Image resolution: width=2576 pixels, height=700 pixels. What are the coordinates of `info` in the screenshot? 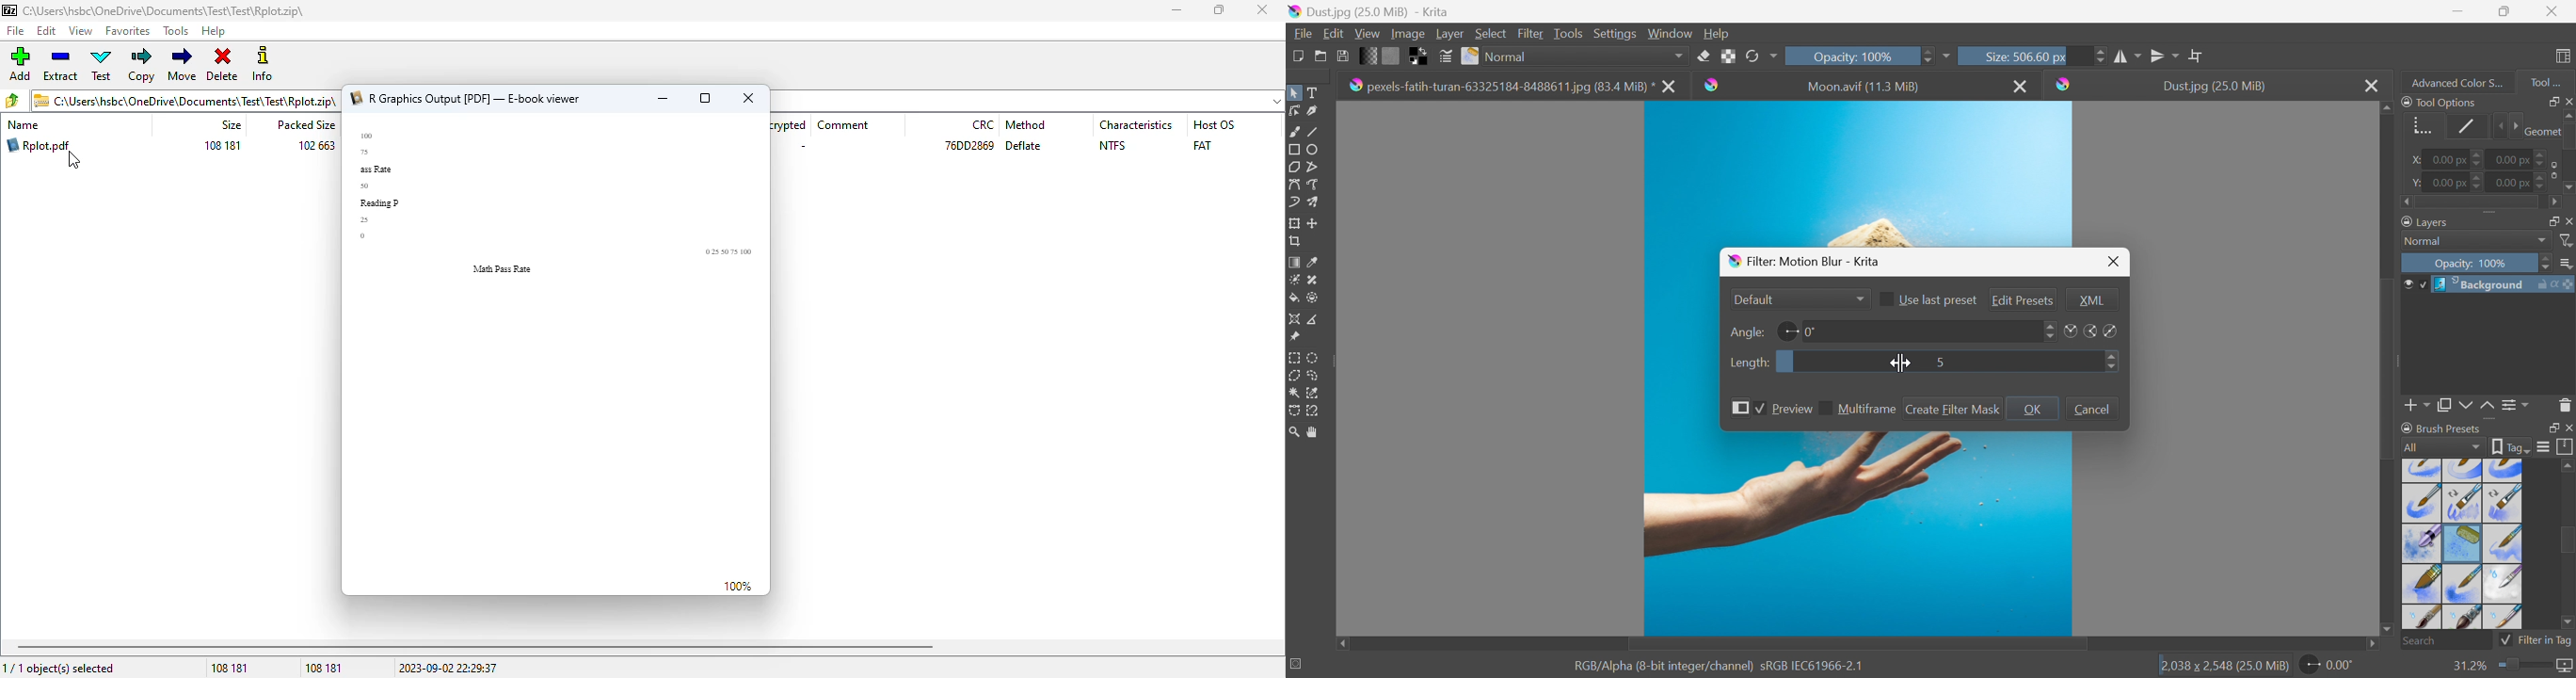 It's located at (263, 64).